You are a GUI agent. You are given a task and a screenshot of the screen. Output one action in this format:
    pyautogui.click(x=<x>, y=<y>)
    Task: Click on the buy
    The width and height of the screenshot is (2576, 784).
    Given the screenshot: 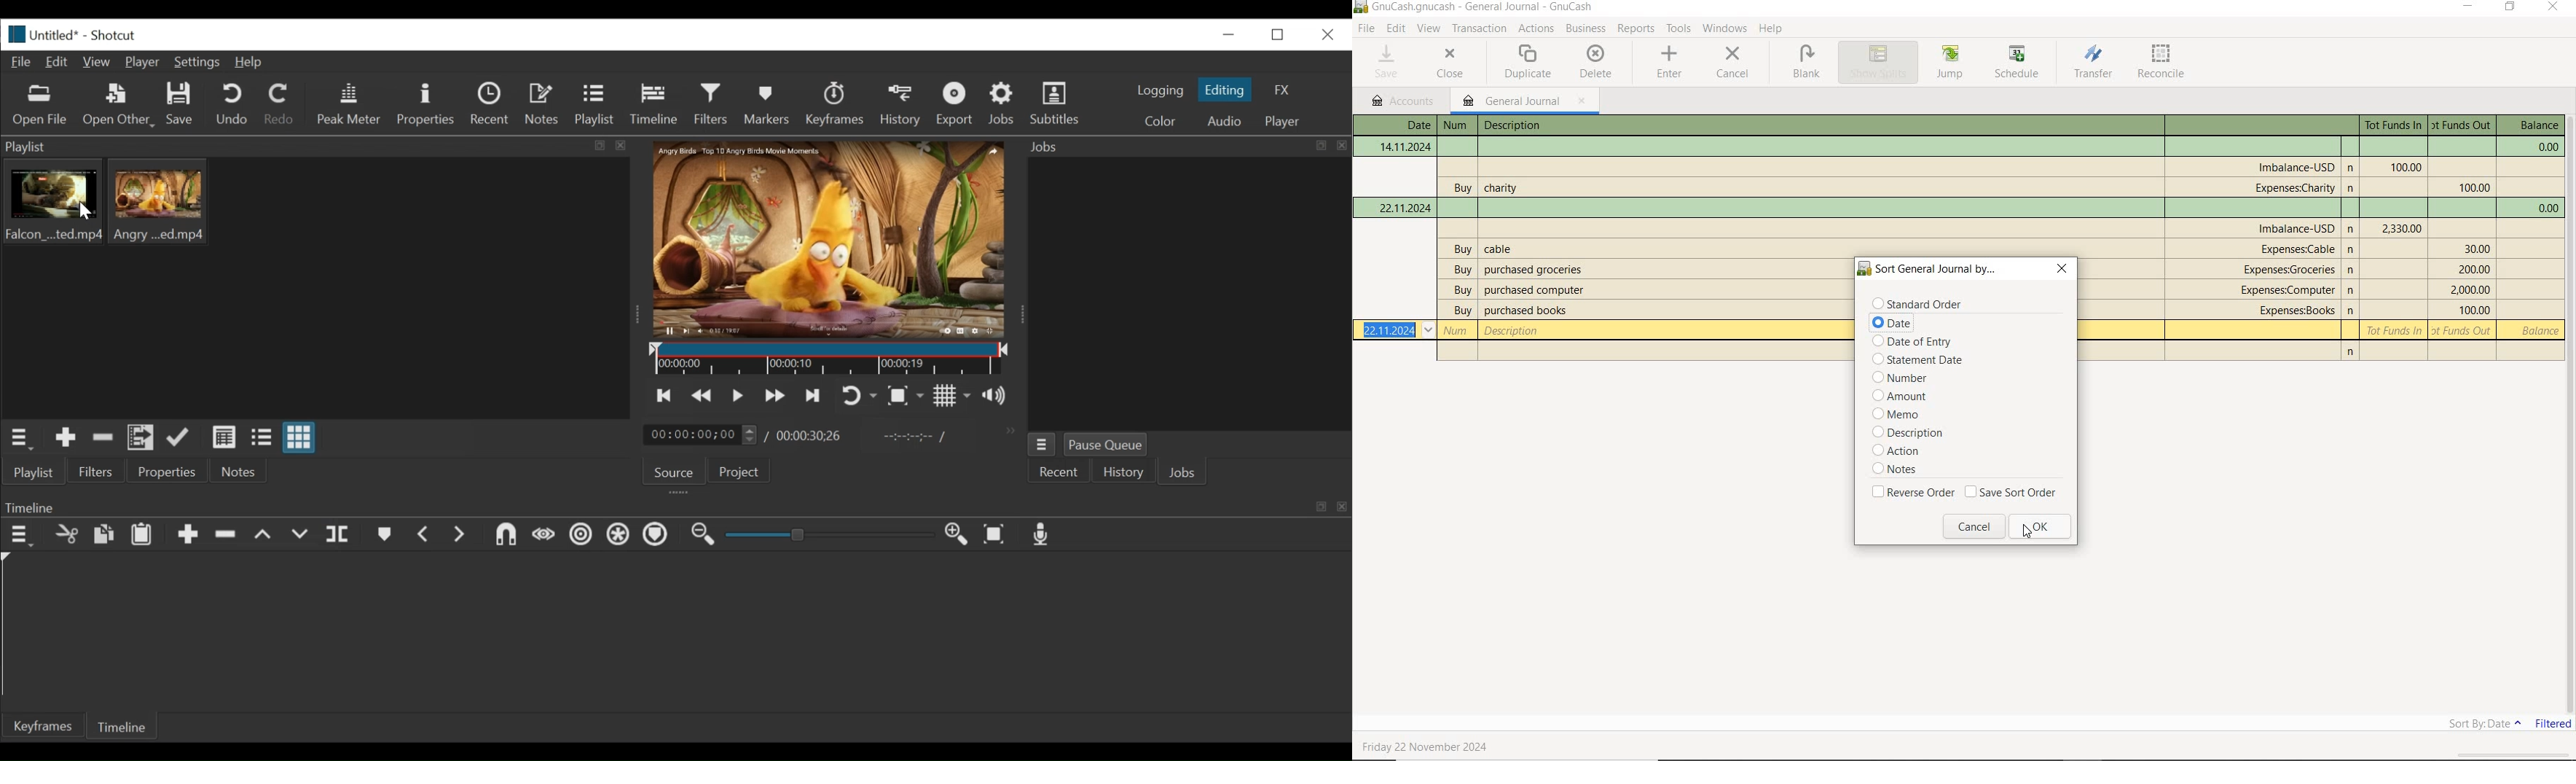 What is the action you would take?
    pyautogui.click(x=1461, y=188)
    